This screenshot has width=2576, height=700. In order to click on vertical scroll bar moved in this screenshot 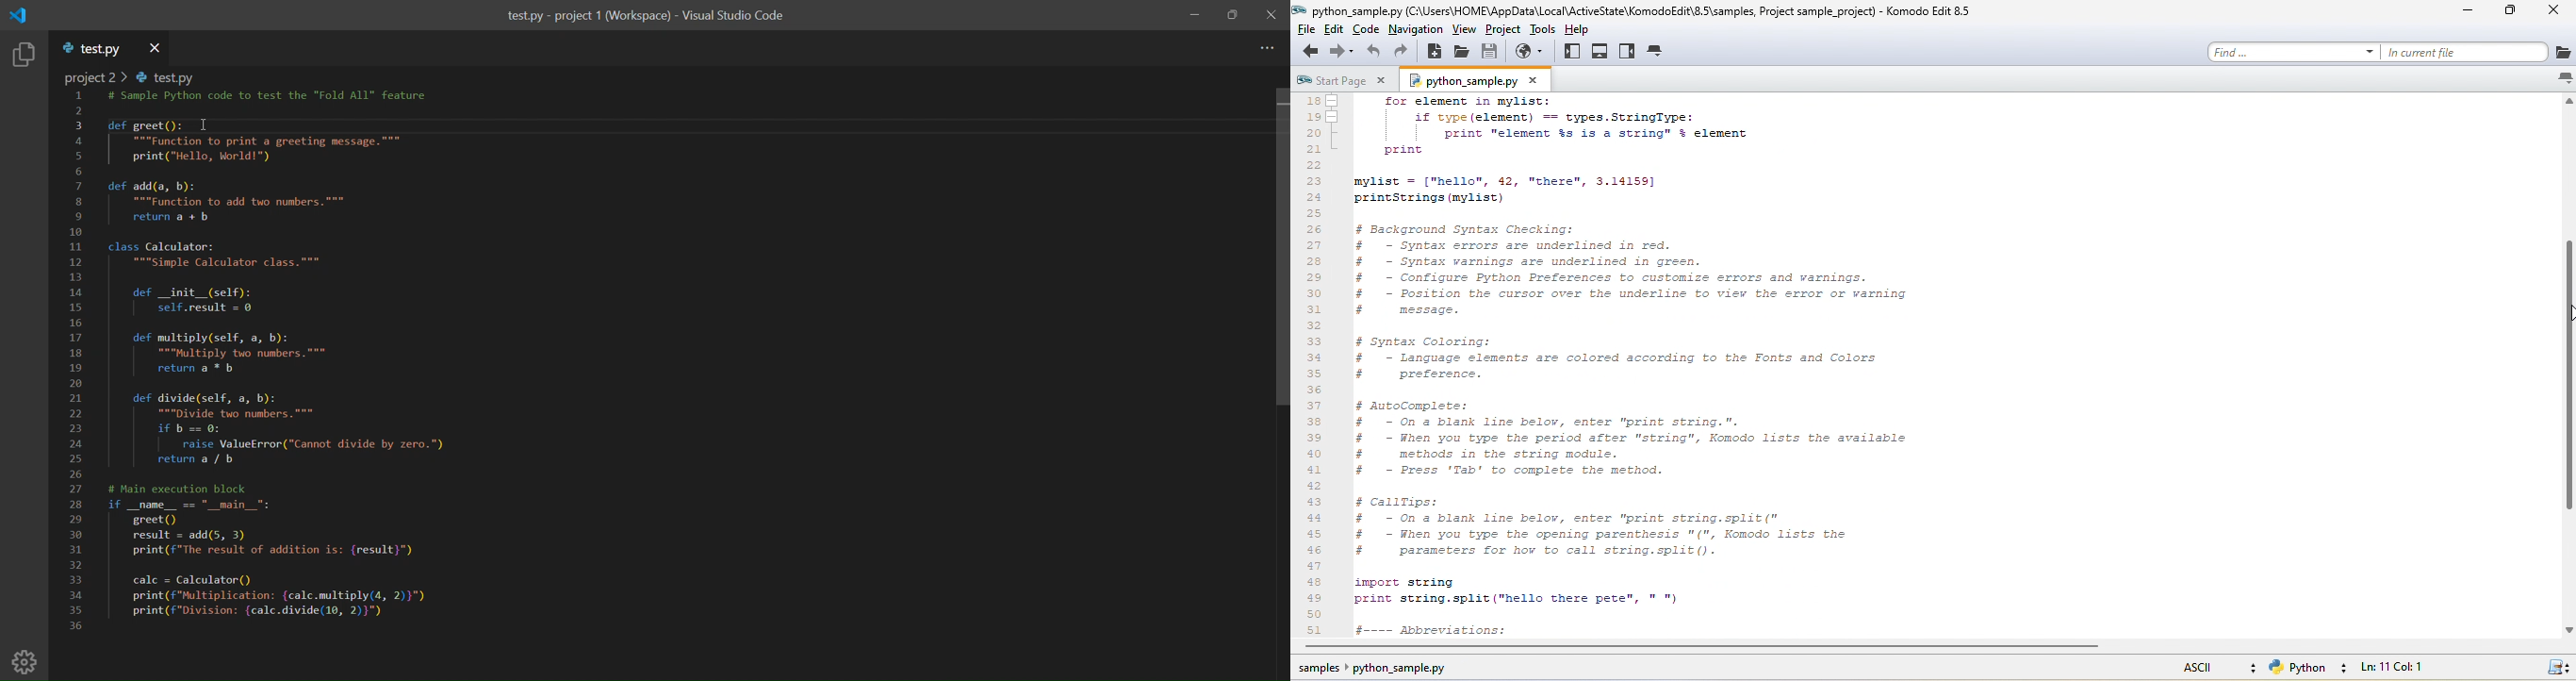, I will do `click(2568, 375)`.